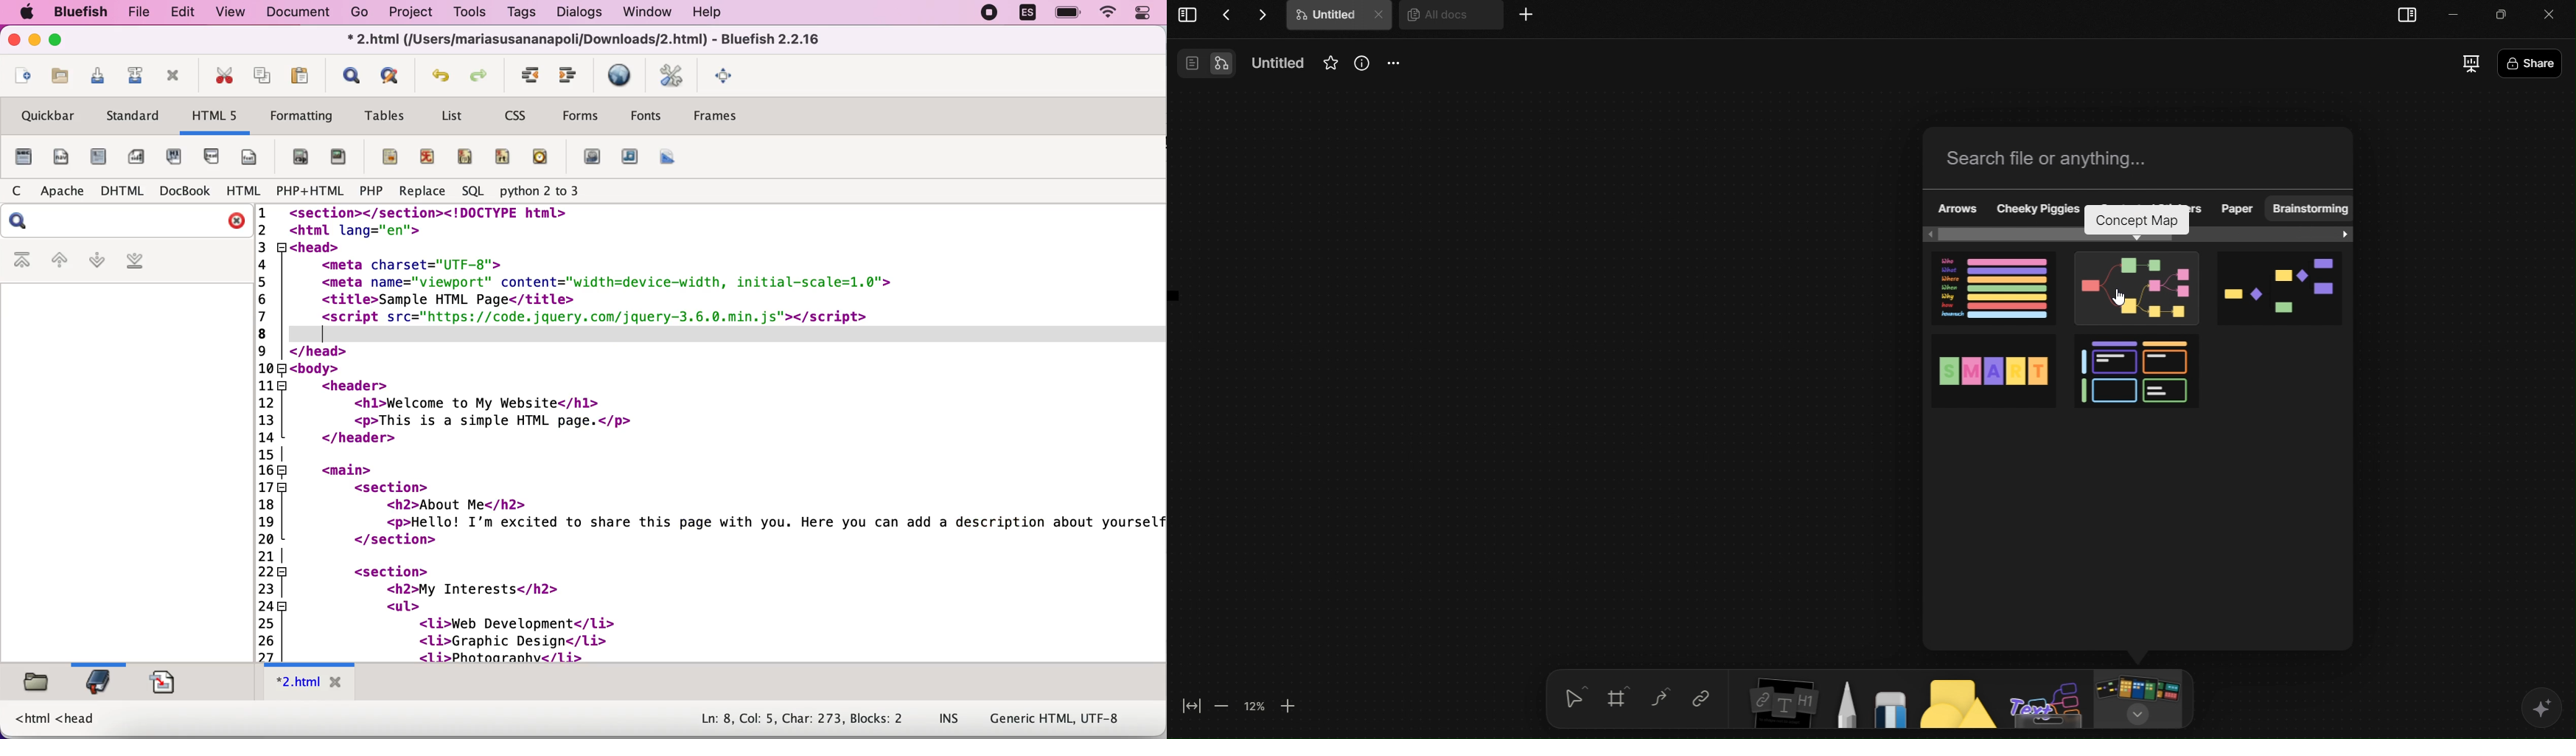 The image size is (2576, 756). I want to click on aside, so click(137, 153).